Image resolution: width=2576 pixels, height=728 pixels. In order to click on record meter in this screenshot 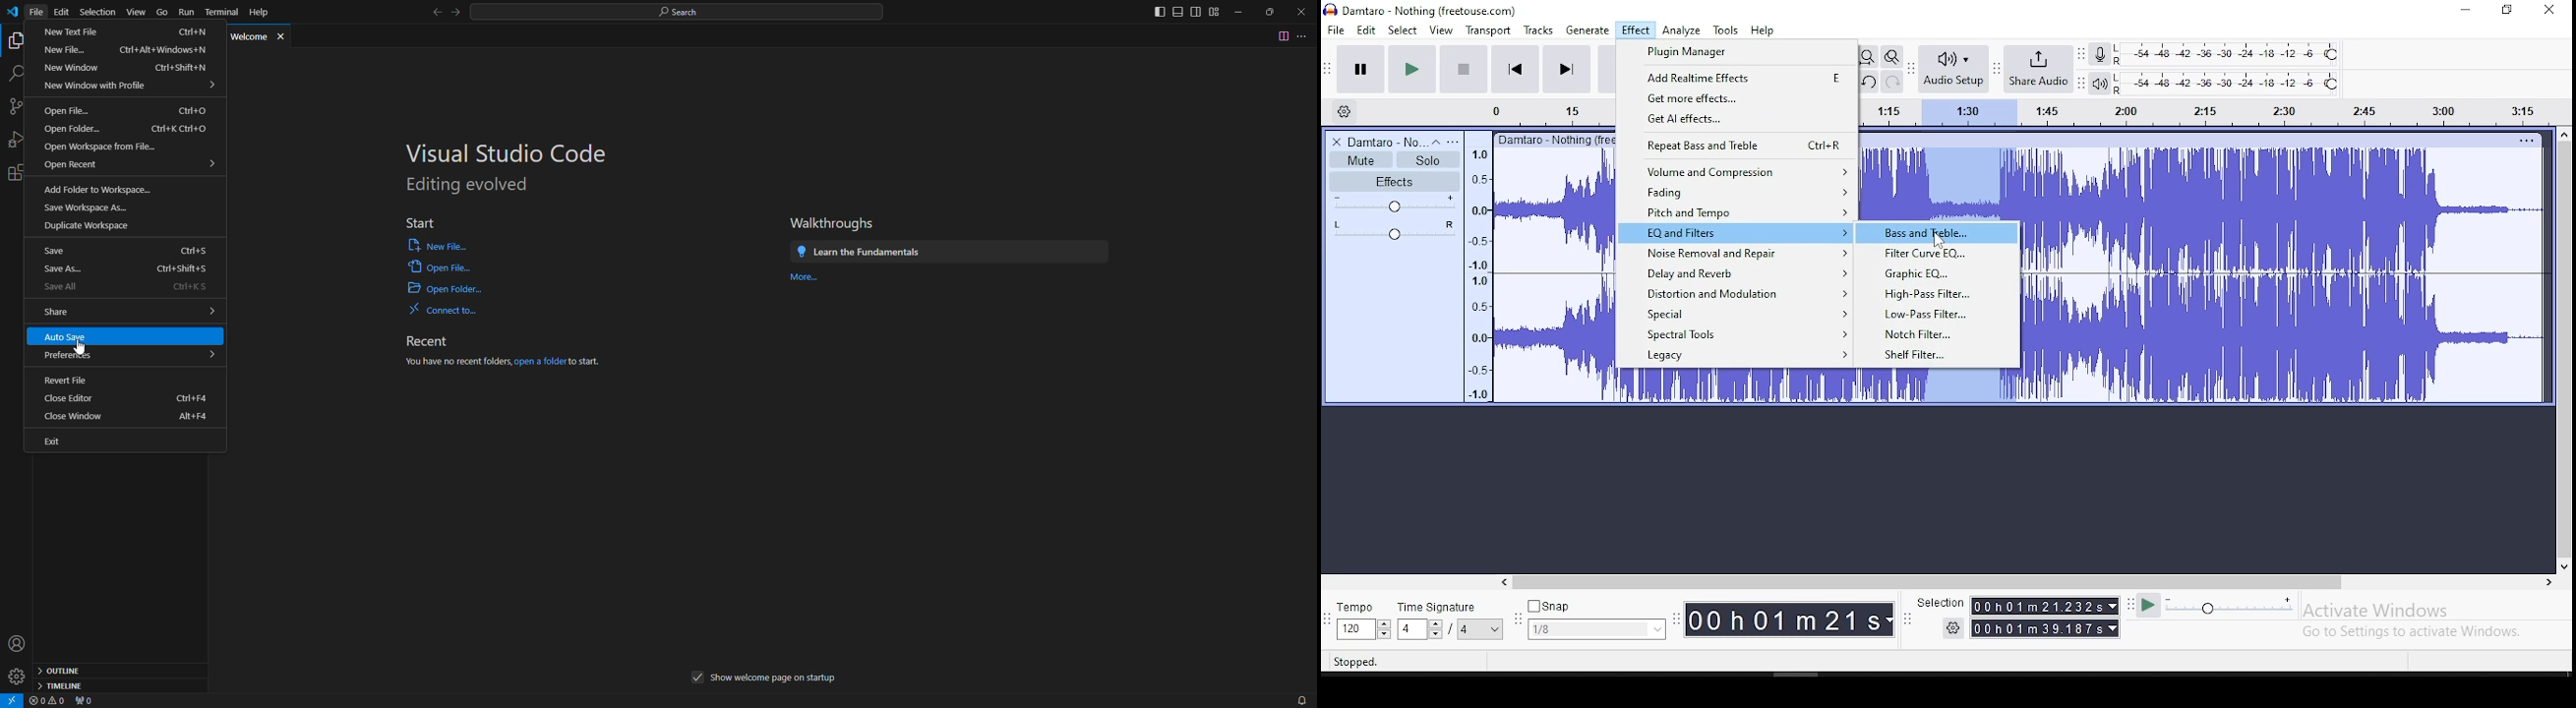, I will do `click(2100, 53)`.